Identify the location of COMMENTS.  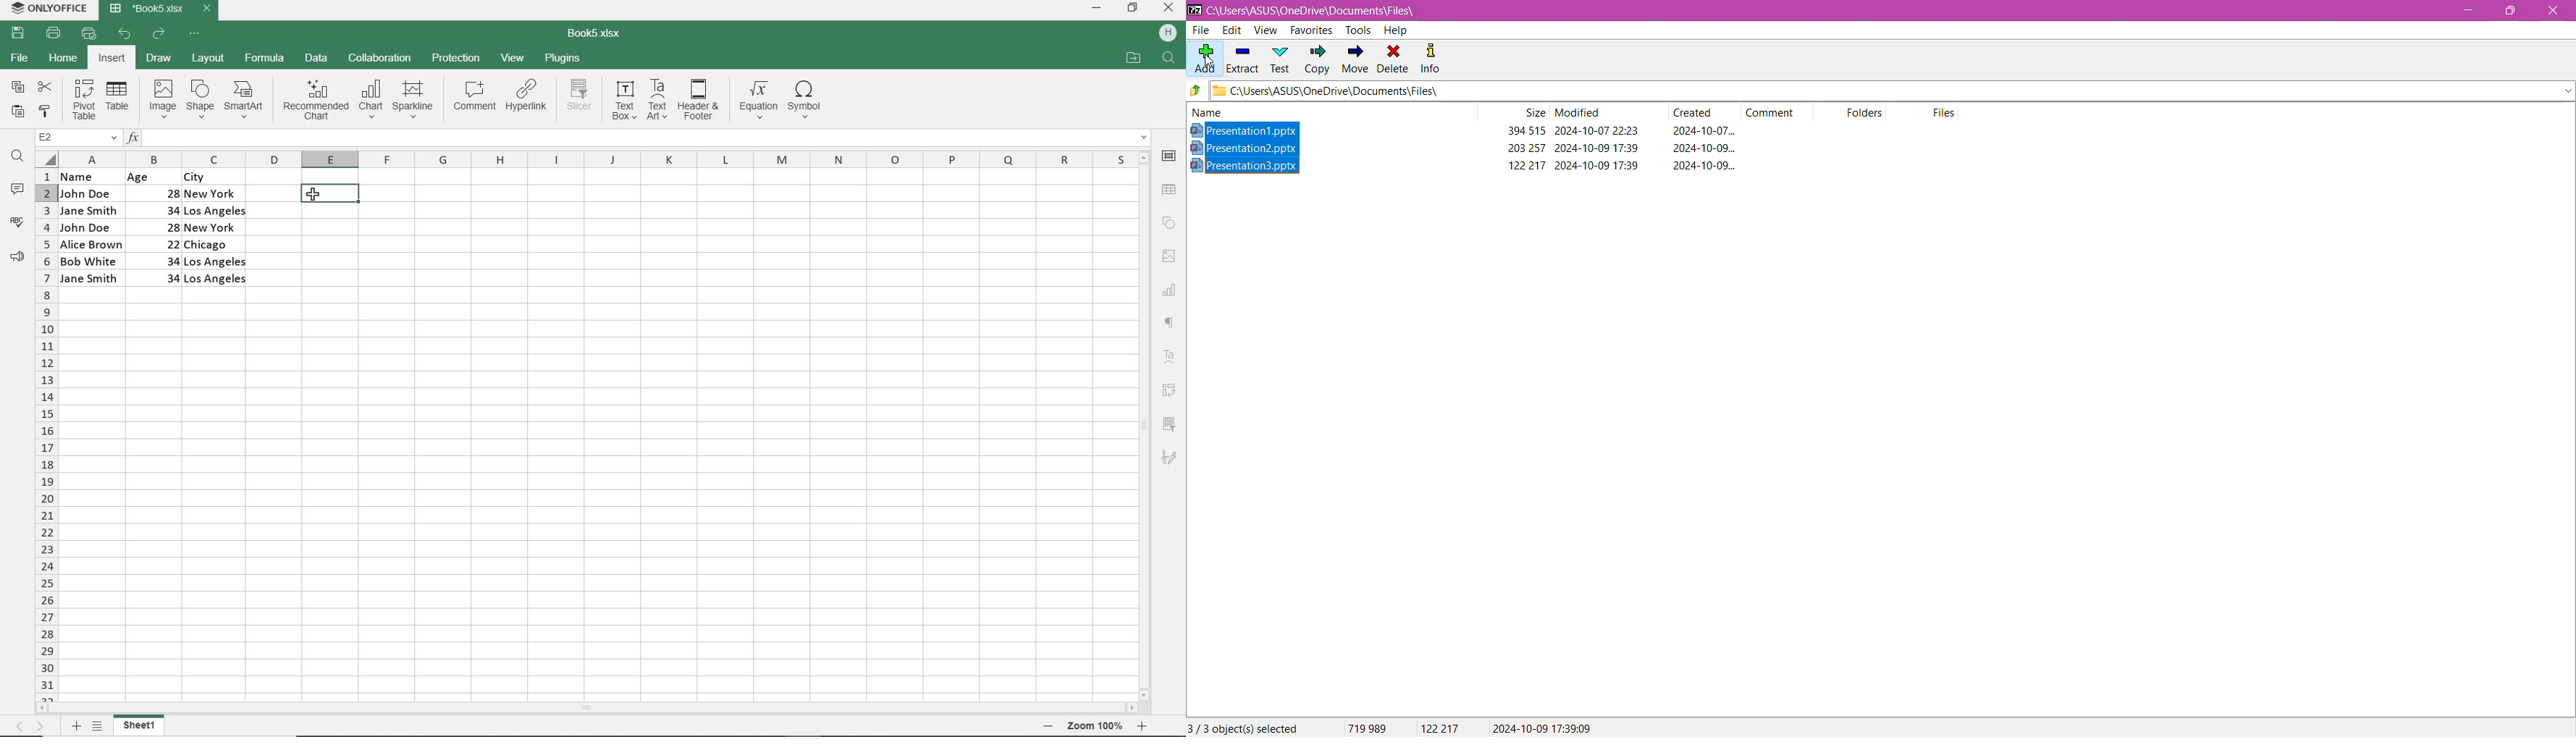
(17, 191).